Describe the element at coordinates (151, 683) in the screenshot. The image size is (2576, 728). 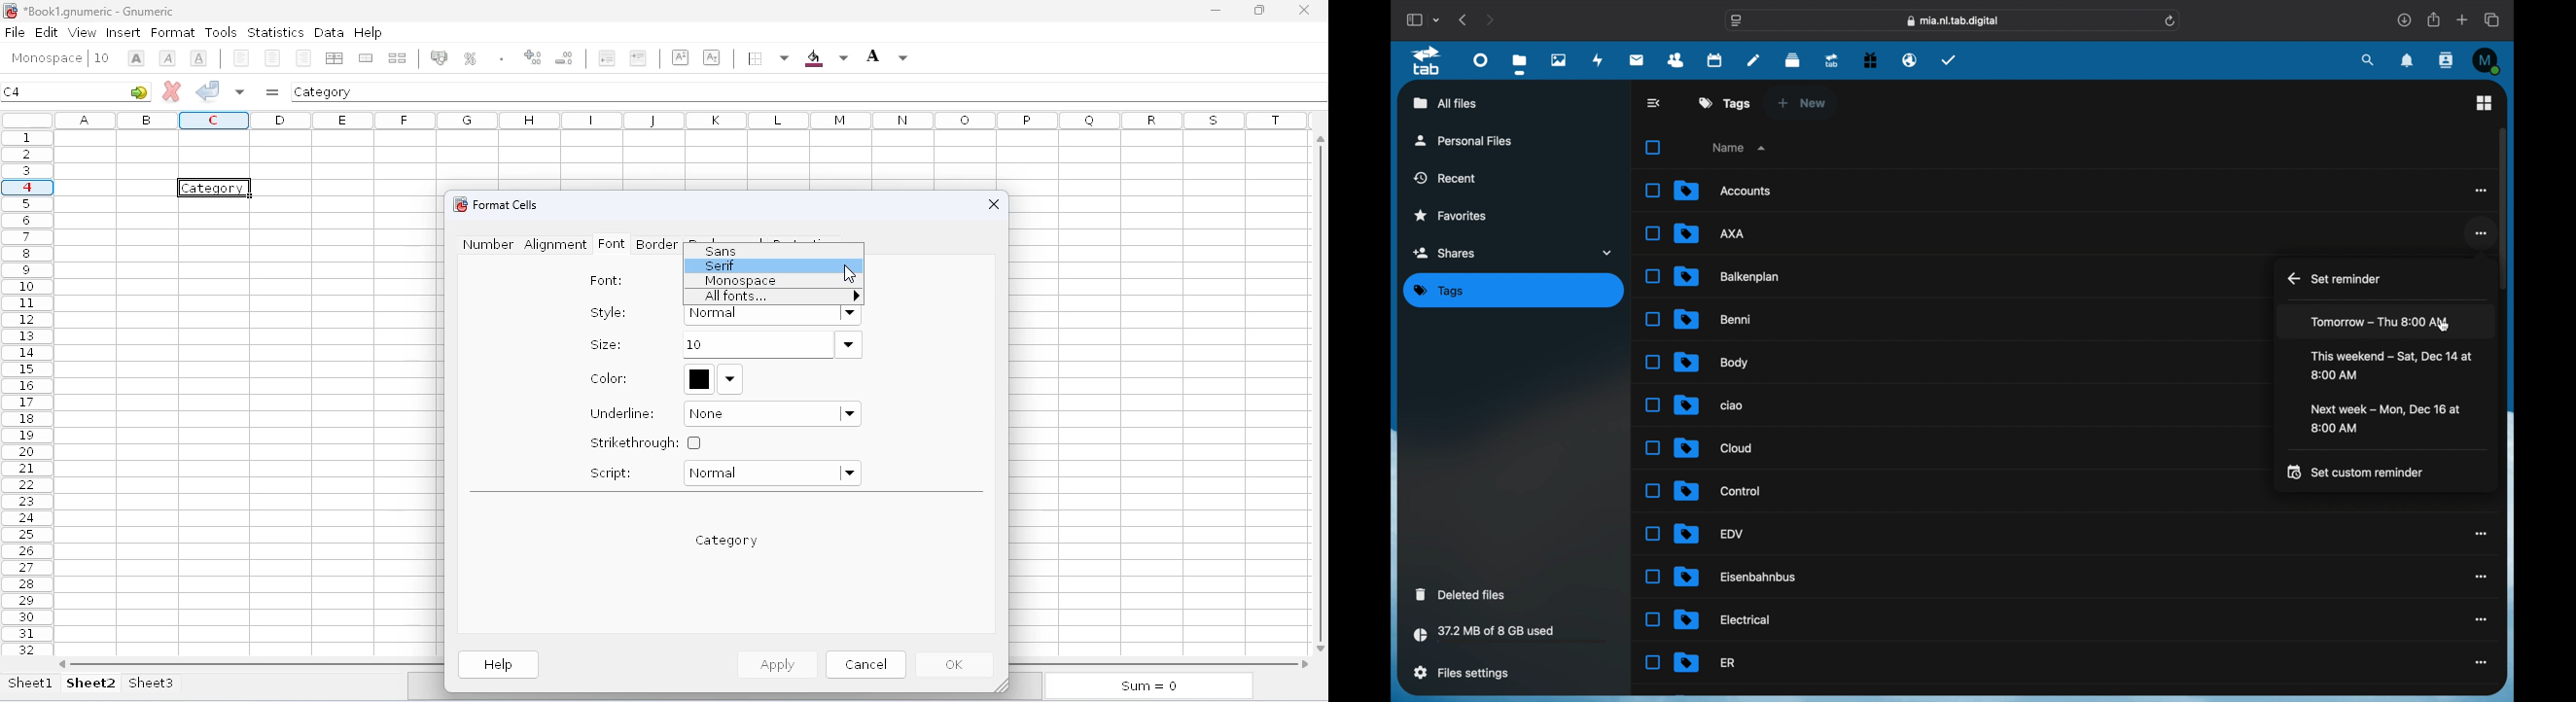
I see `sheet3` at that location.